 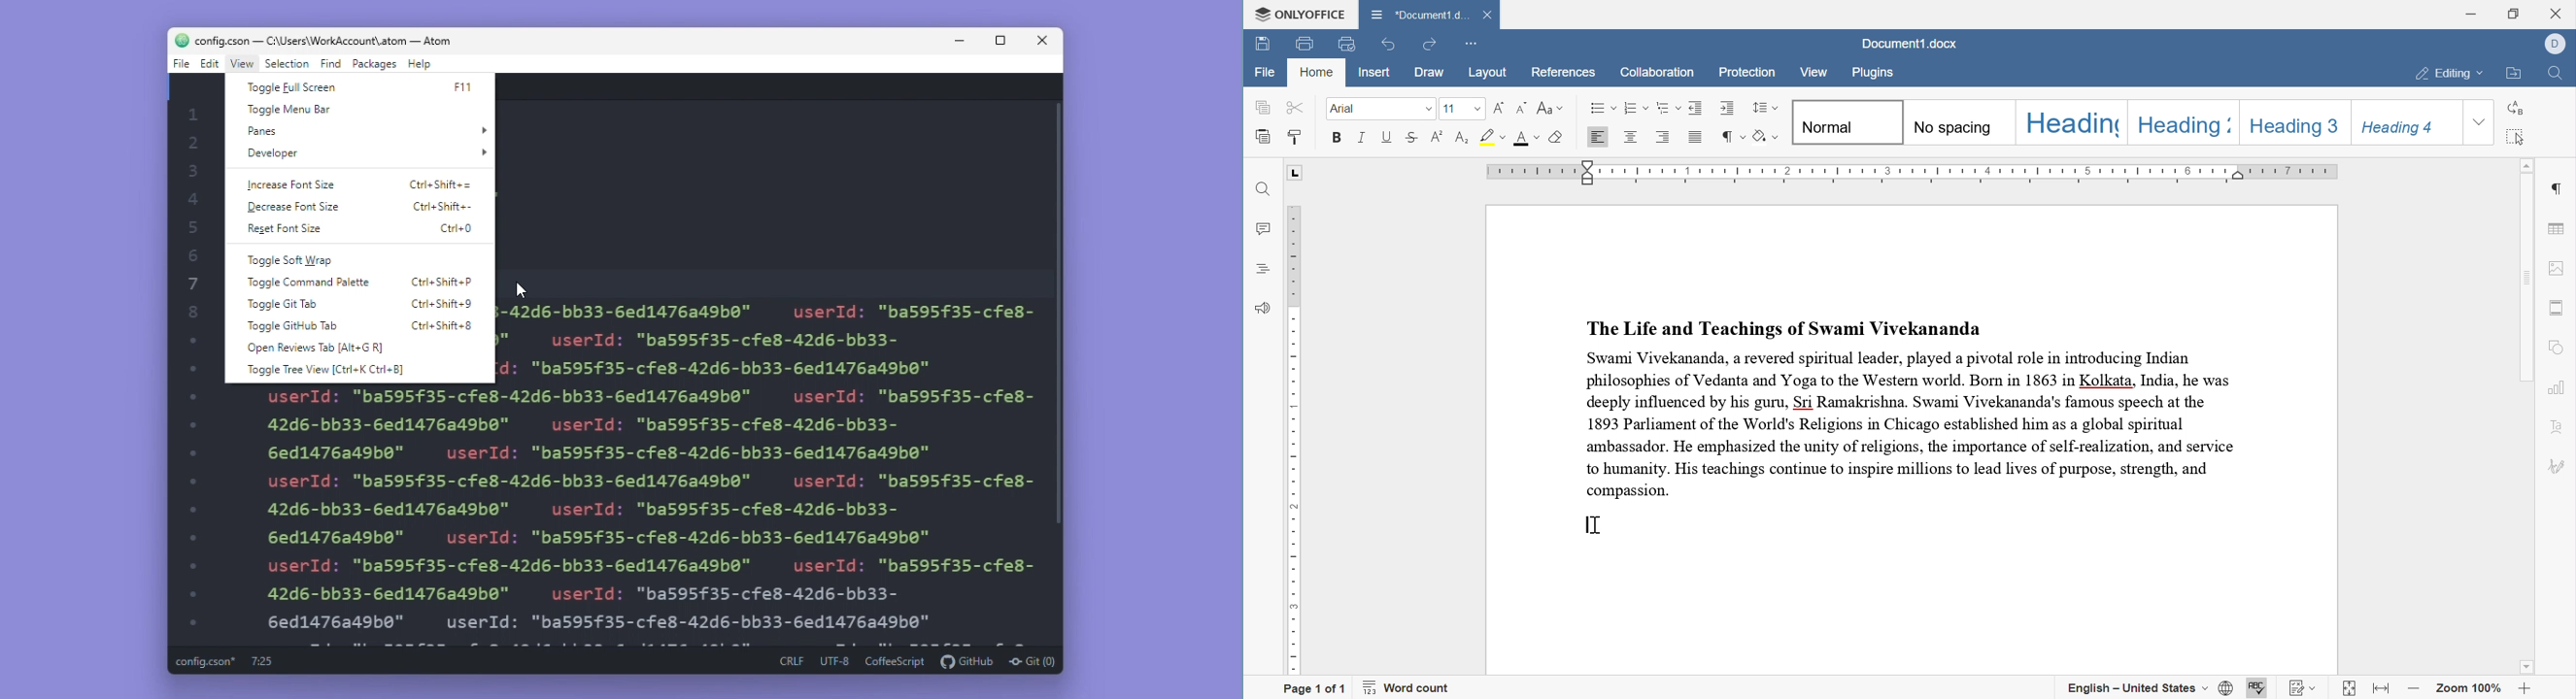 I want to click on customize quick access toolbar, so click(x=1469, y=46).